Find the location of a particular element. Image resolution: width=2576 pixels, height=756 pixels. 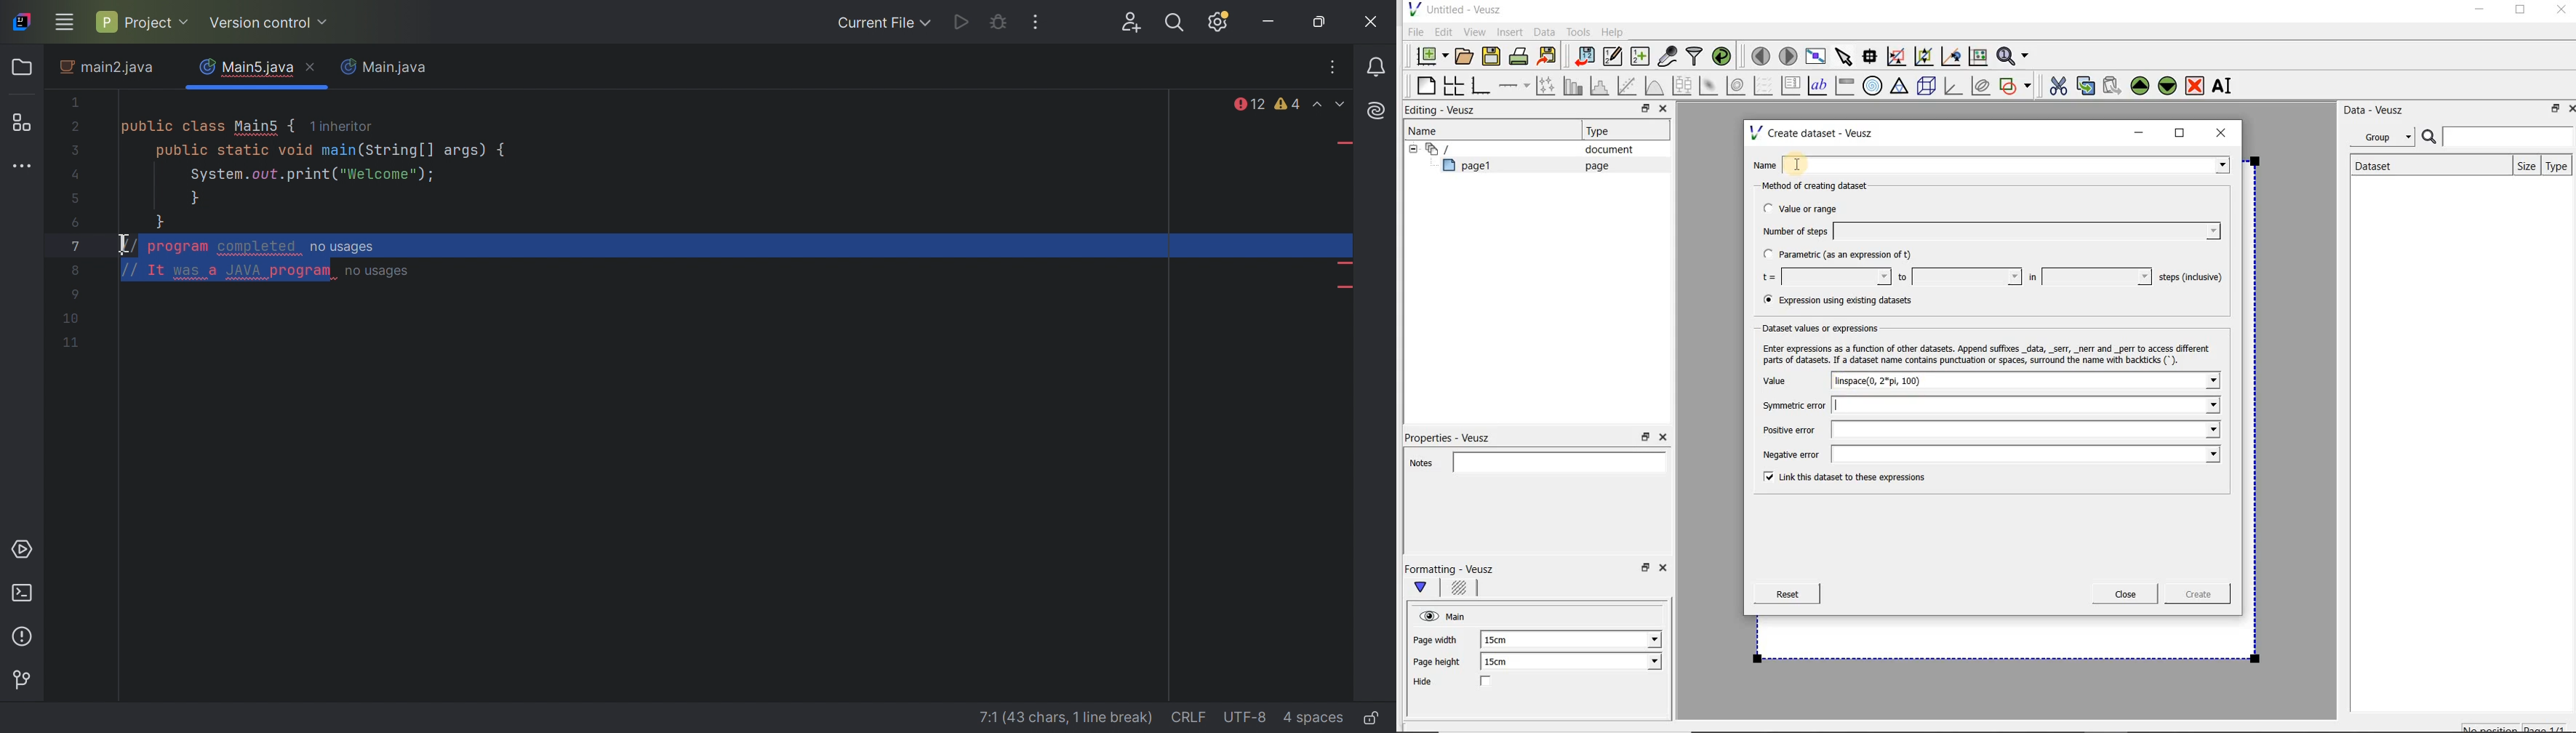

Dataset values or expressions is located at coordinates (1828, 328).